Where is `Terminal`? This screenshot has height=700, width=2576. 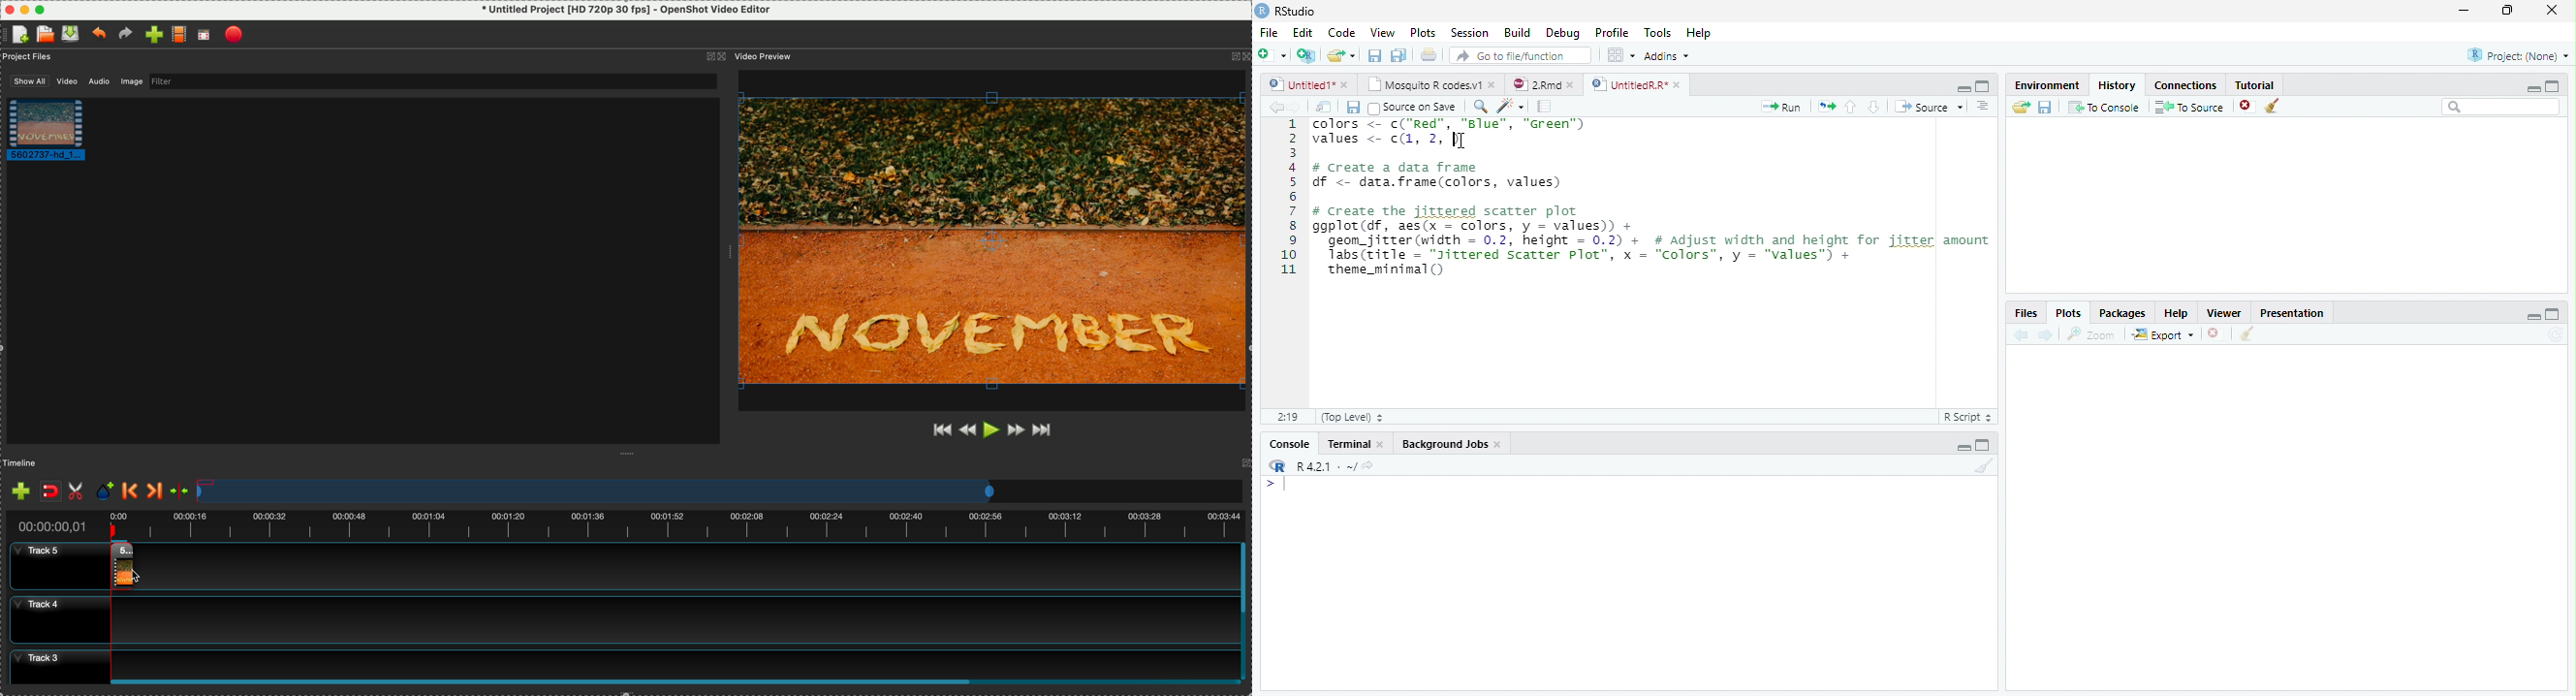
Terminal is located at coordinates (1348, 444).